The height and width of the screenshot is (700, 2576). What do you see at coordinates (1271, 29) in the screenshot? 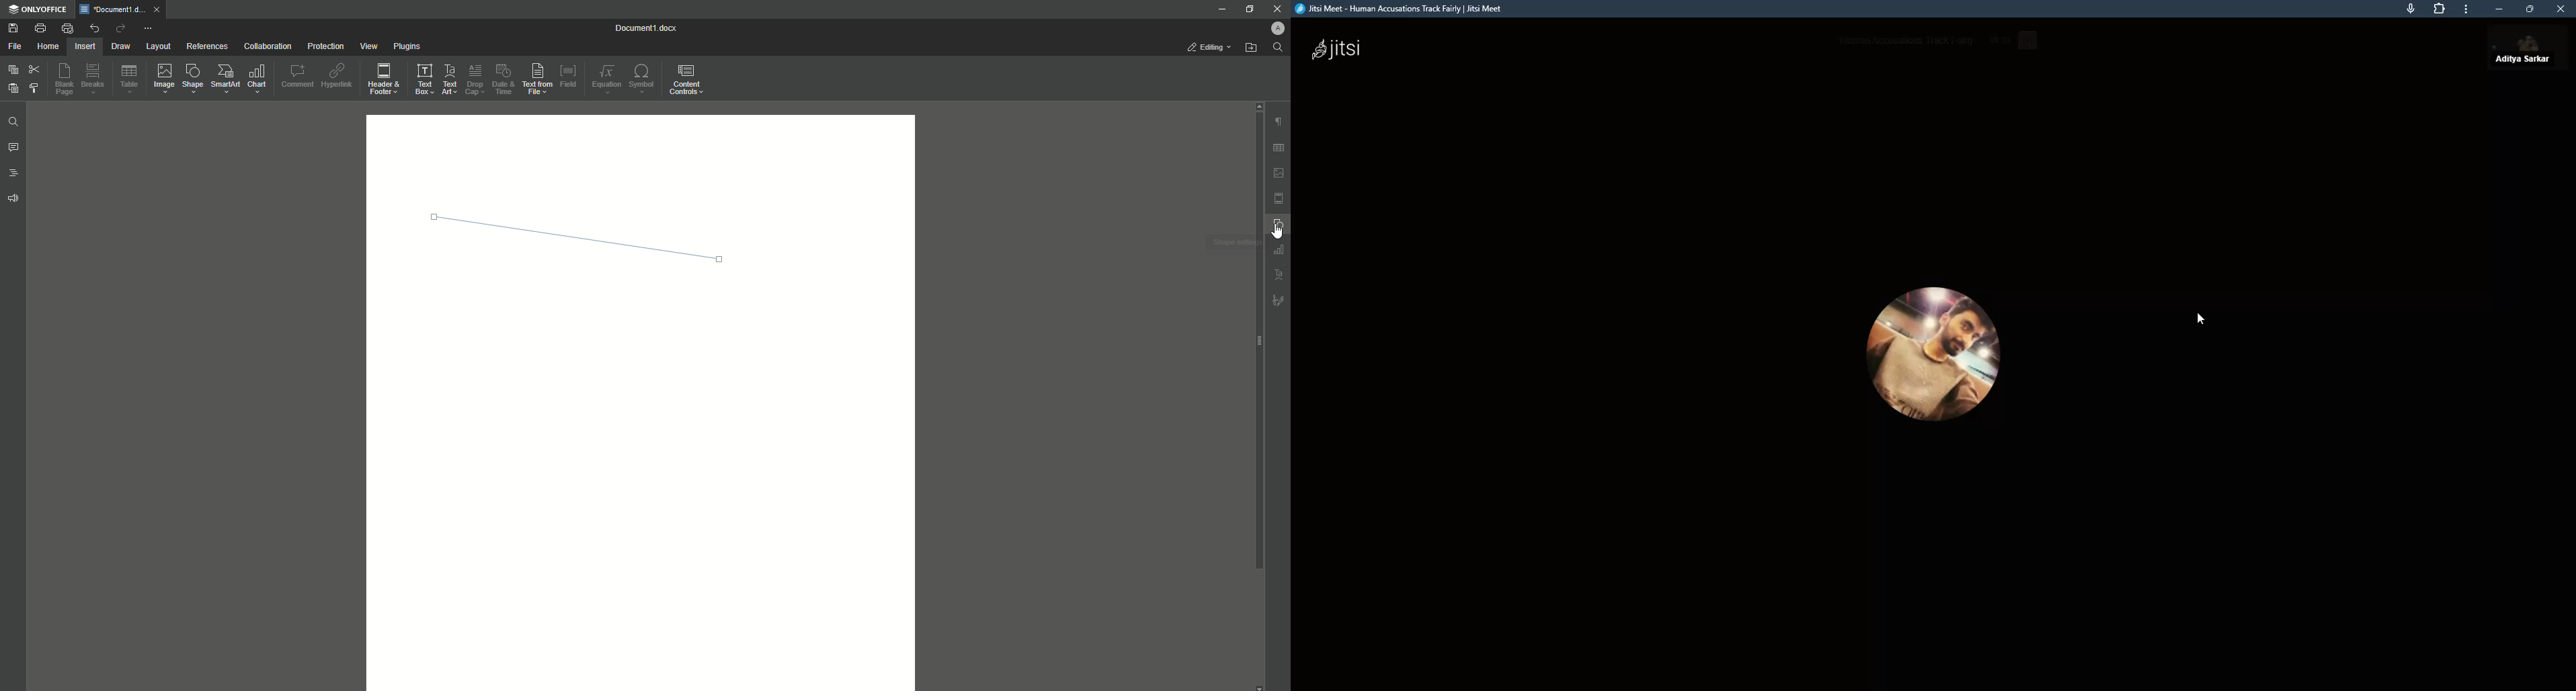
I see `Profile` at bounding box center [1271, 29].